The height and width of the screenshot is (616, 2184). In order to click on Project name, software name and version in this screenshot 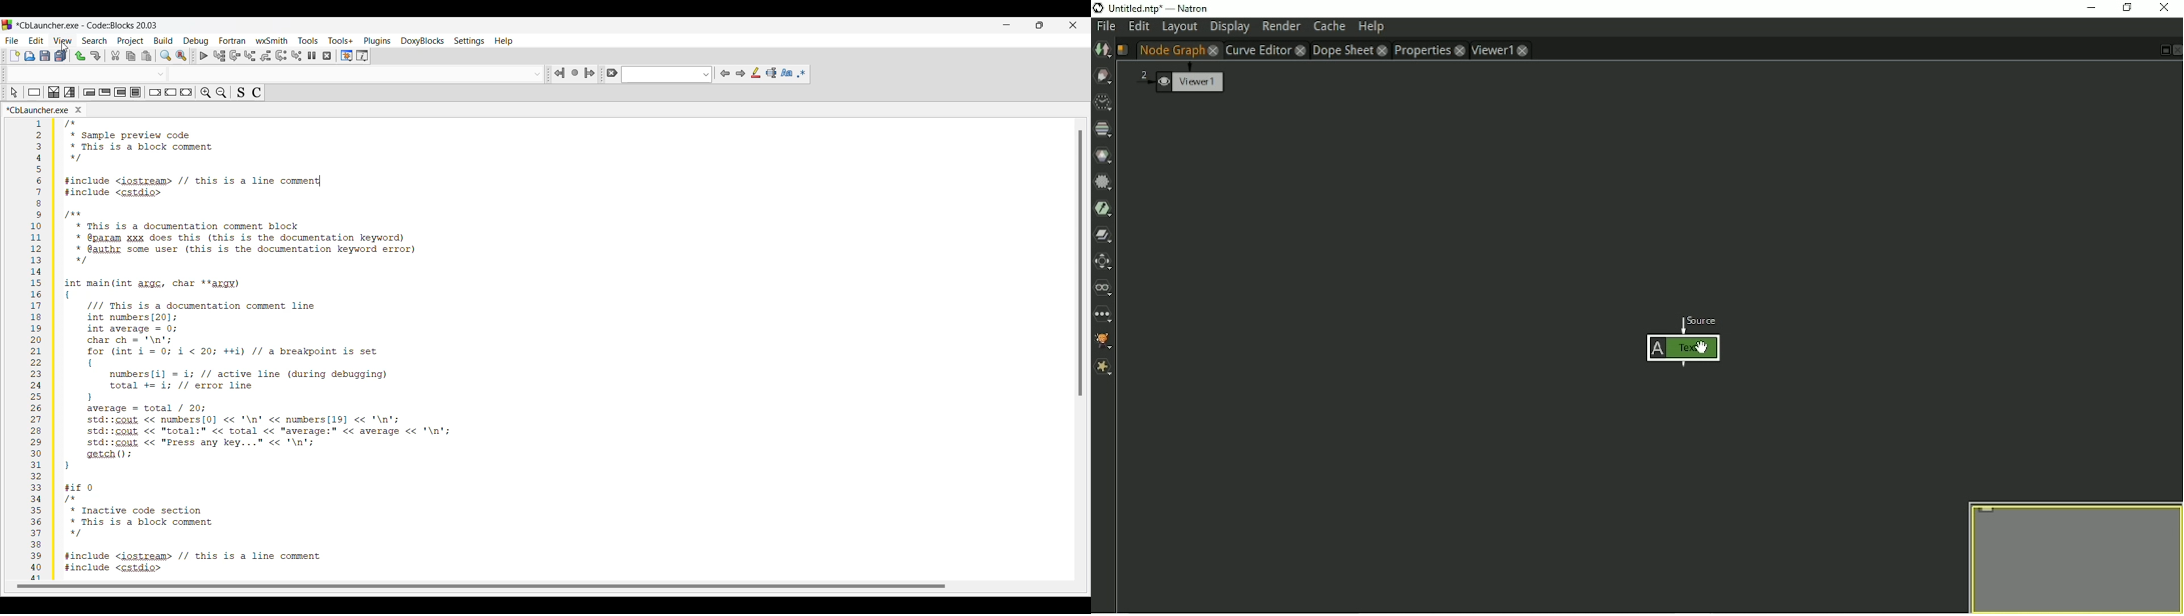, I will do `click(88, 25)`.